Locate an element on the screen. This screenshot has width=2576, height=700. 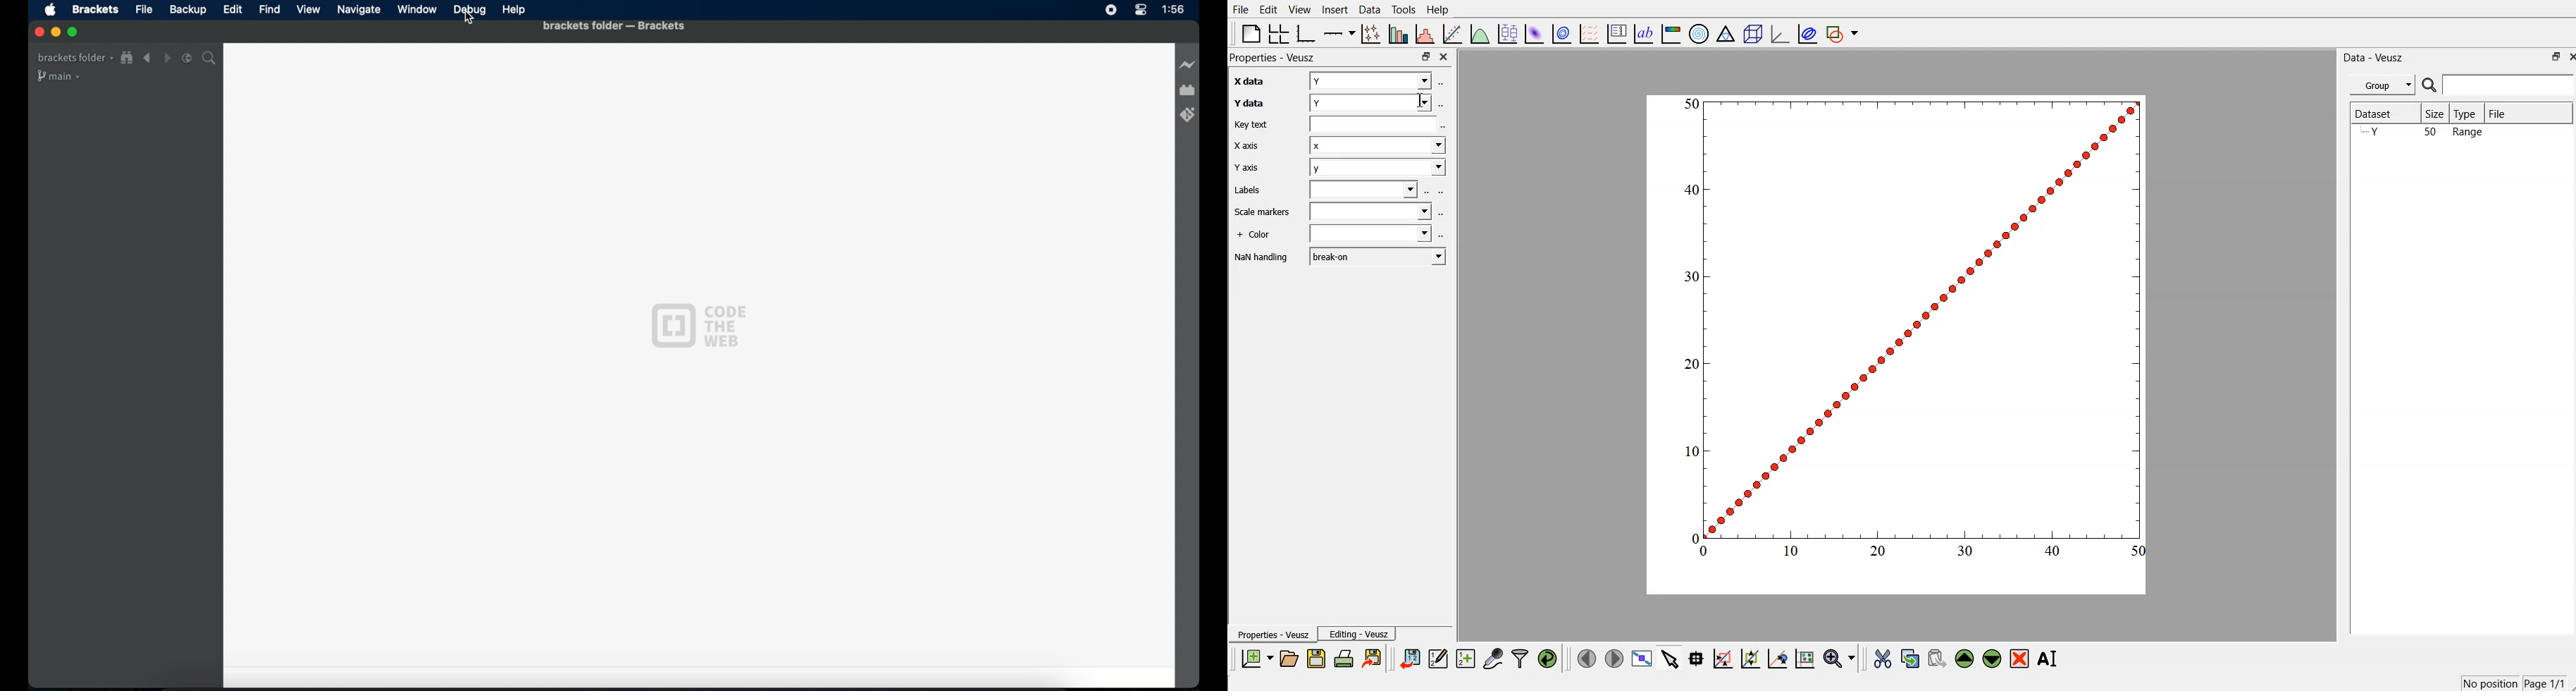
add a shape is located at coordinates (1844, 33).